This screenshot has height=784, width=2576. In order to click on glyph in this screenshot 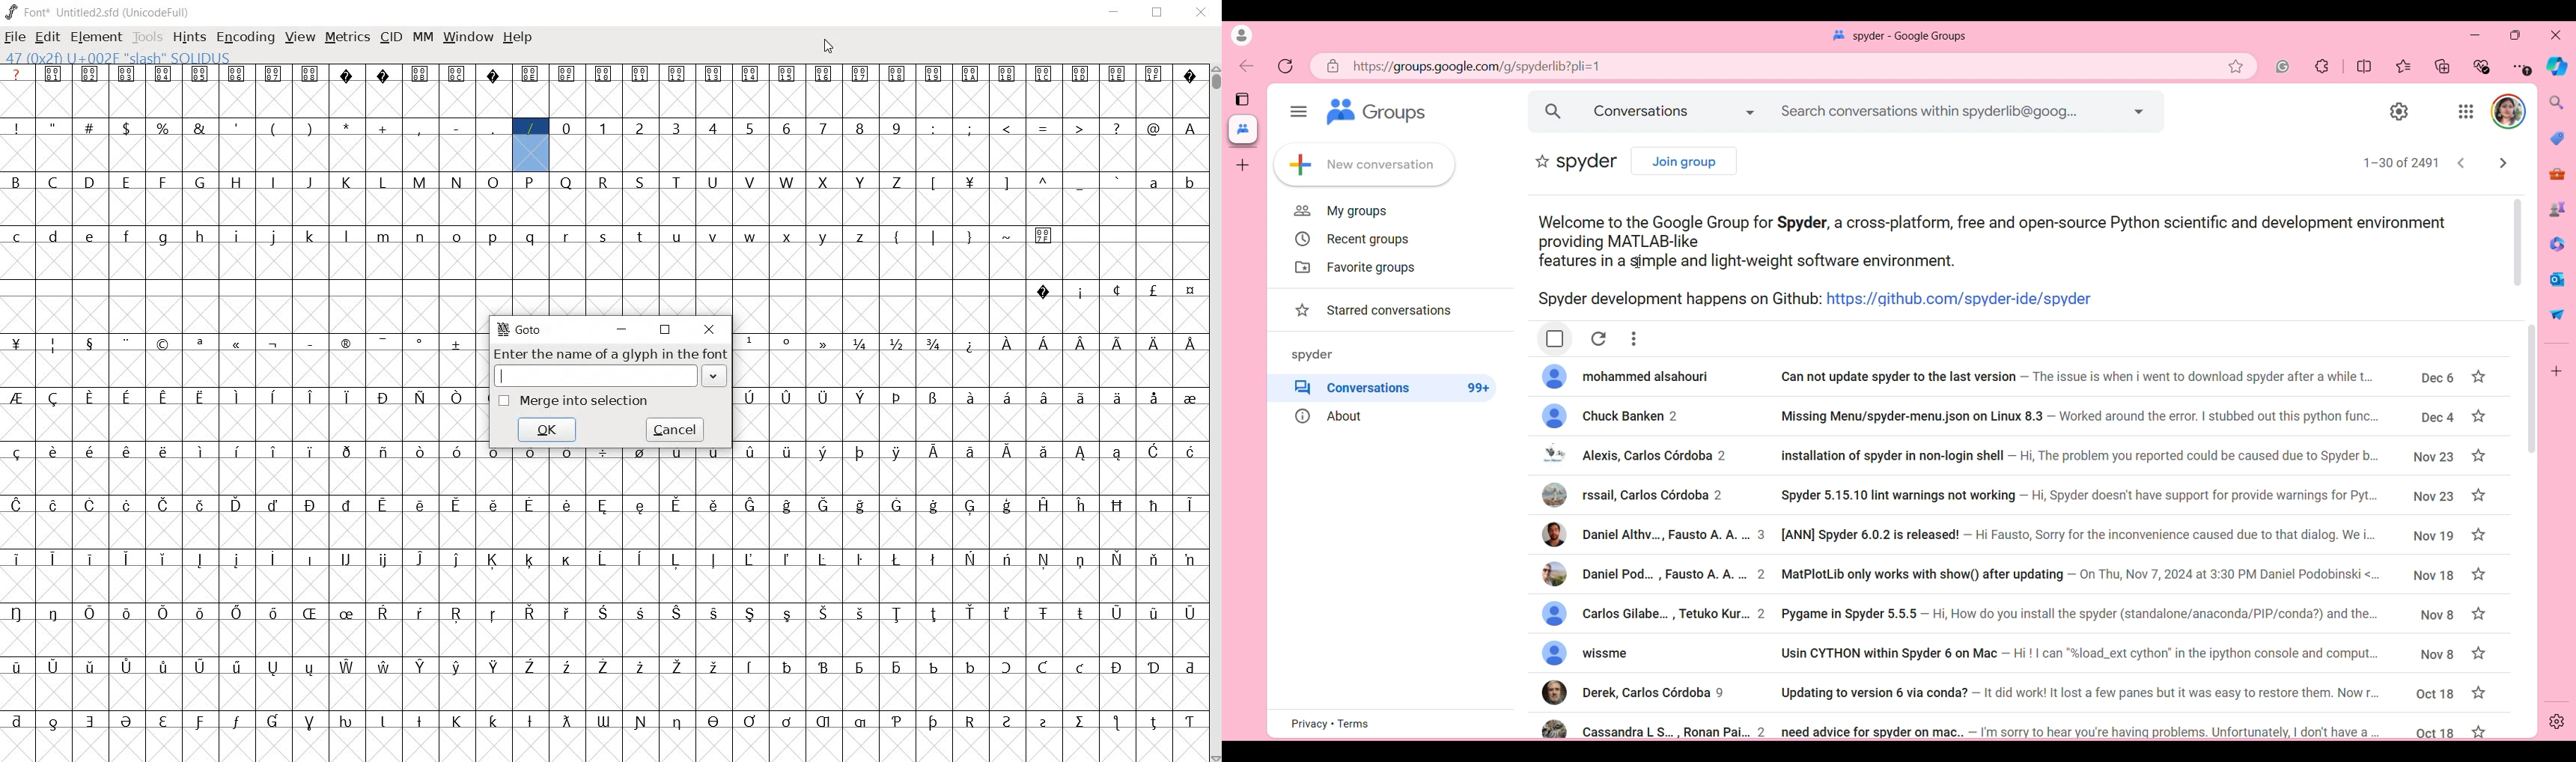, I will do `click(384, 237)`.